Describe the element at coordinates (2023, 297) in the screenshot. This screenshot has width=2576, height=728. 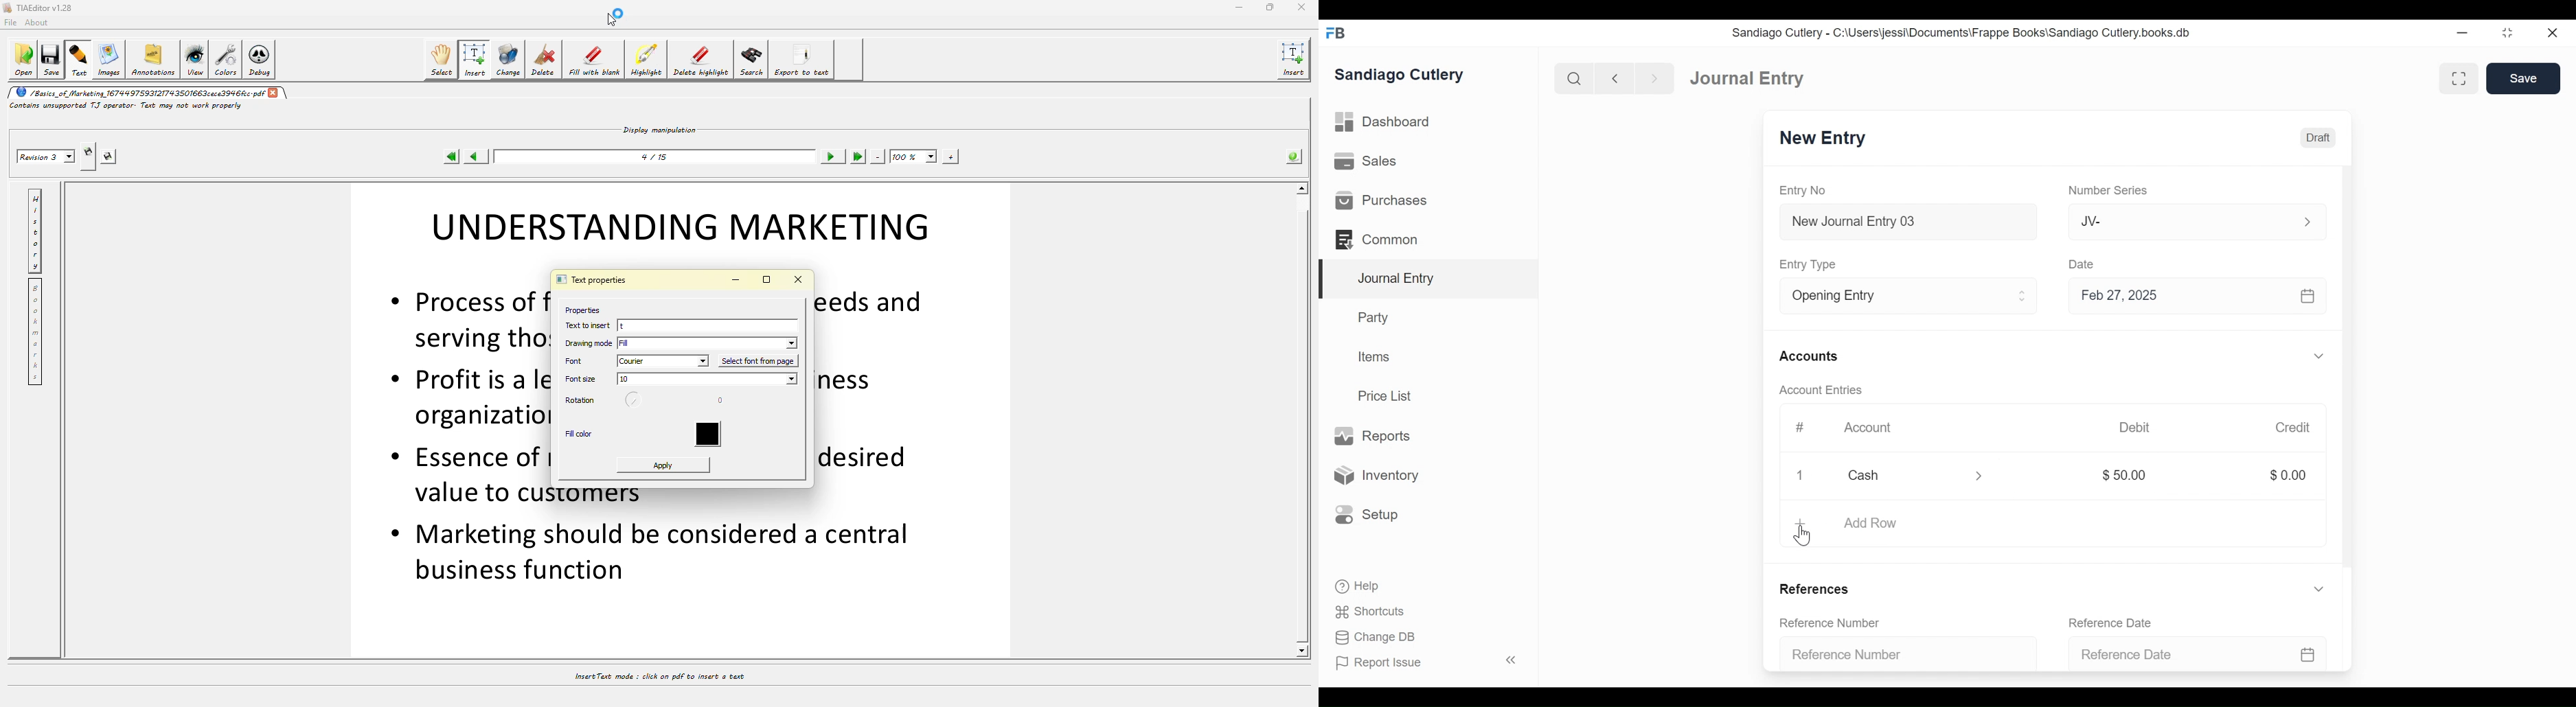
I see `Expand` at that location.